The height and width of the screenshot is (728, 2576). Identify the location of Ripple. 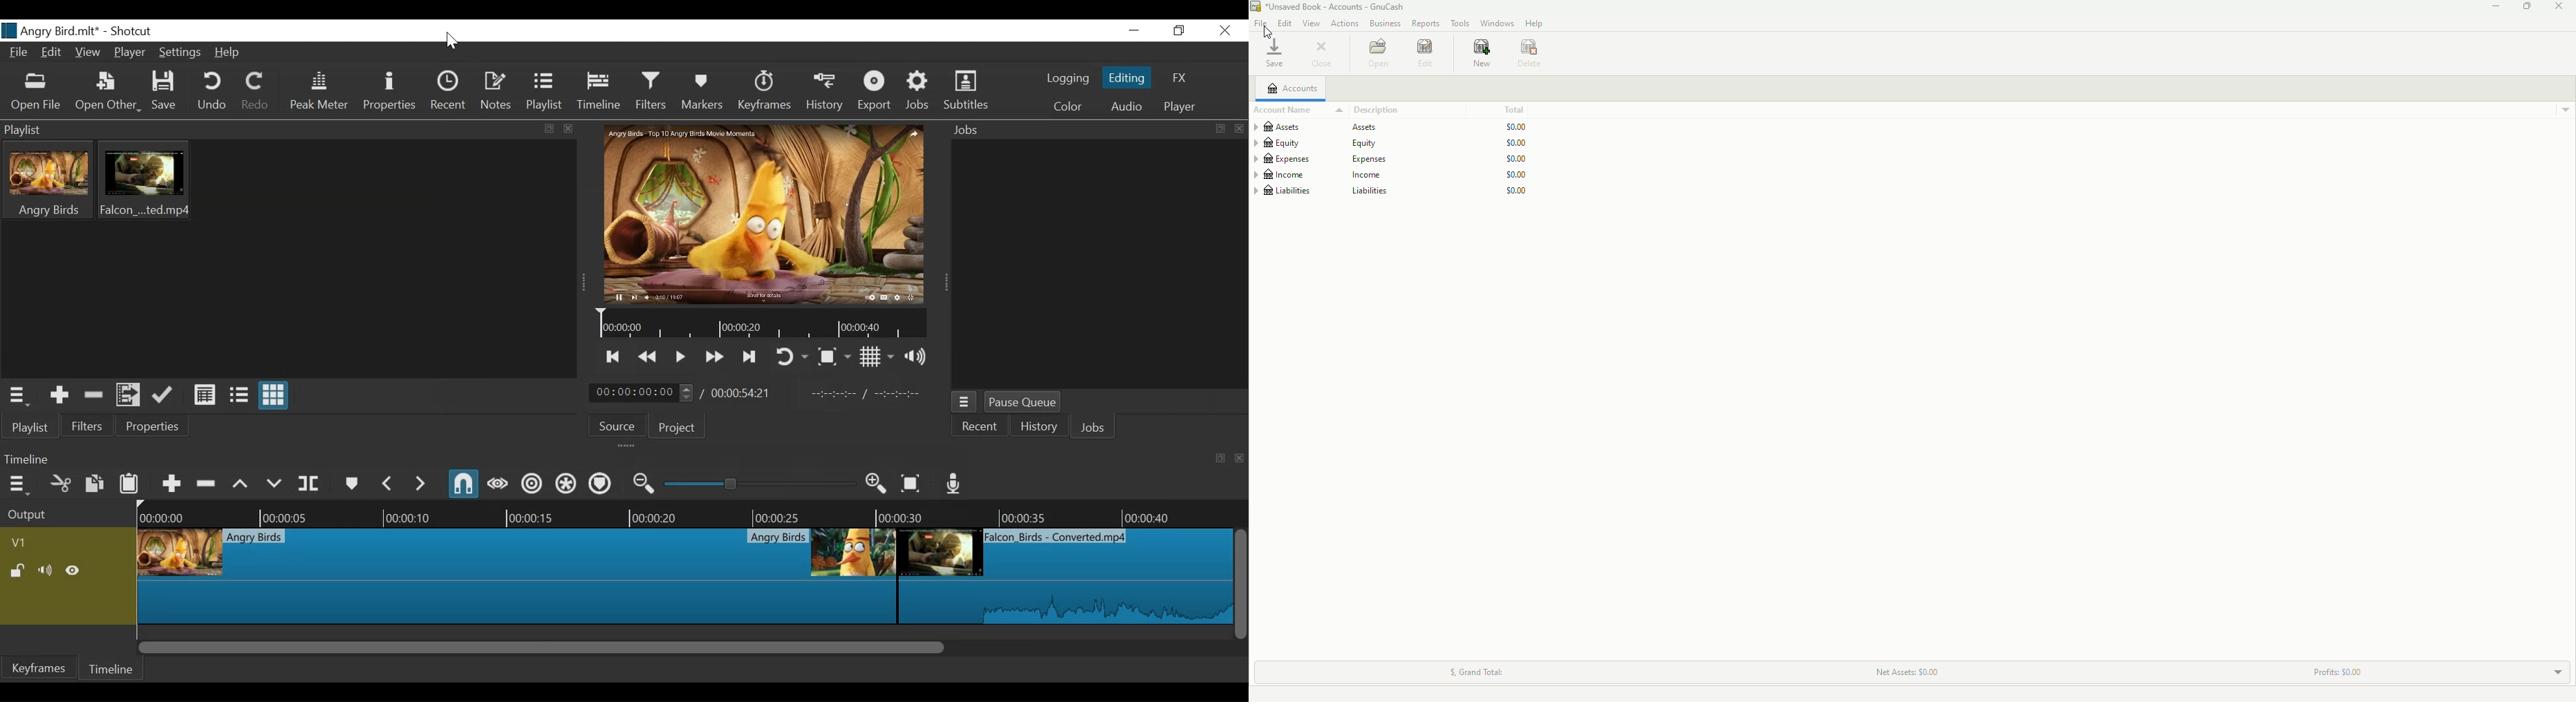
(530, 484).